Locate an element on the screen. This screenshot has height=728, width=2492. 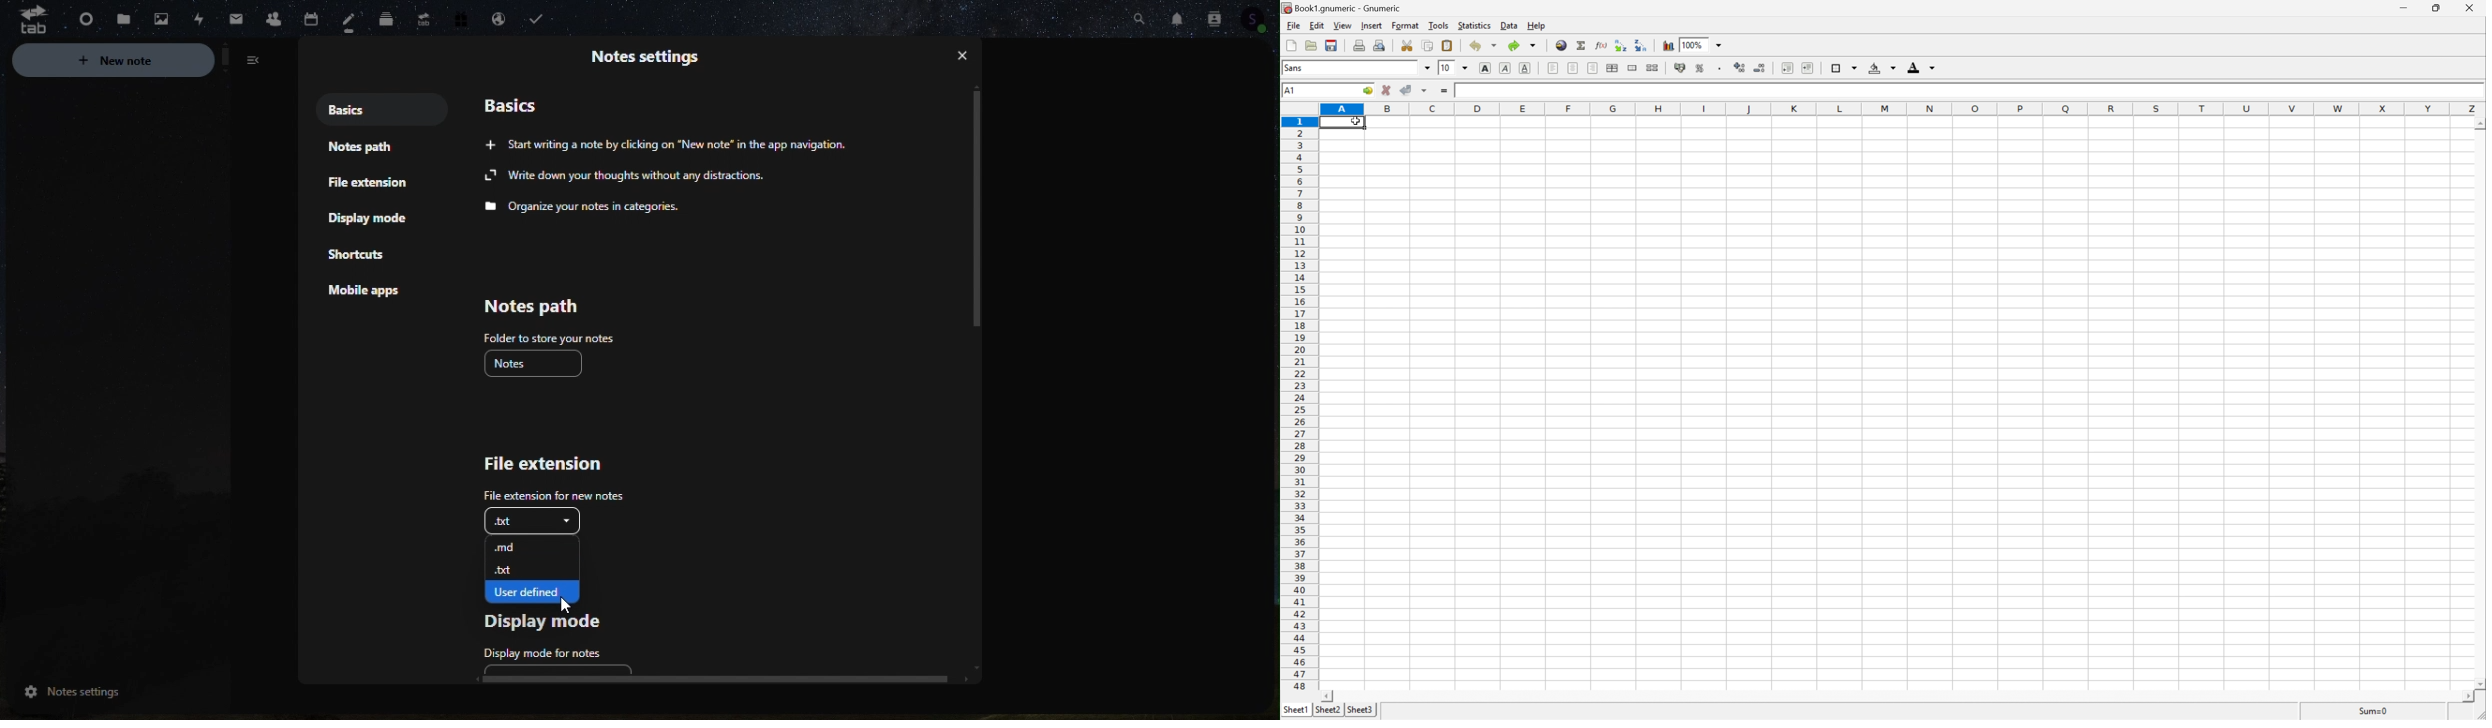
statistics is located at coordinates (1475, 27).